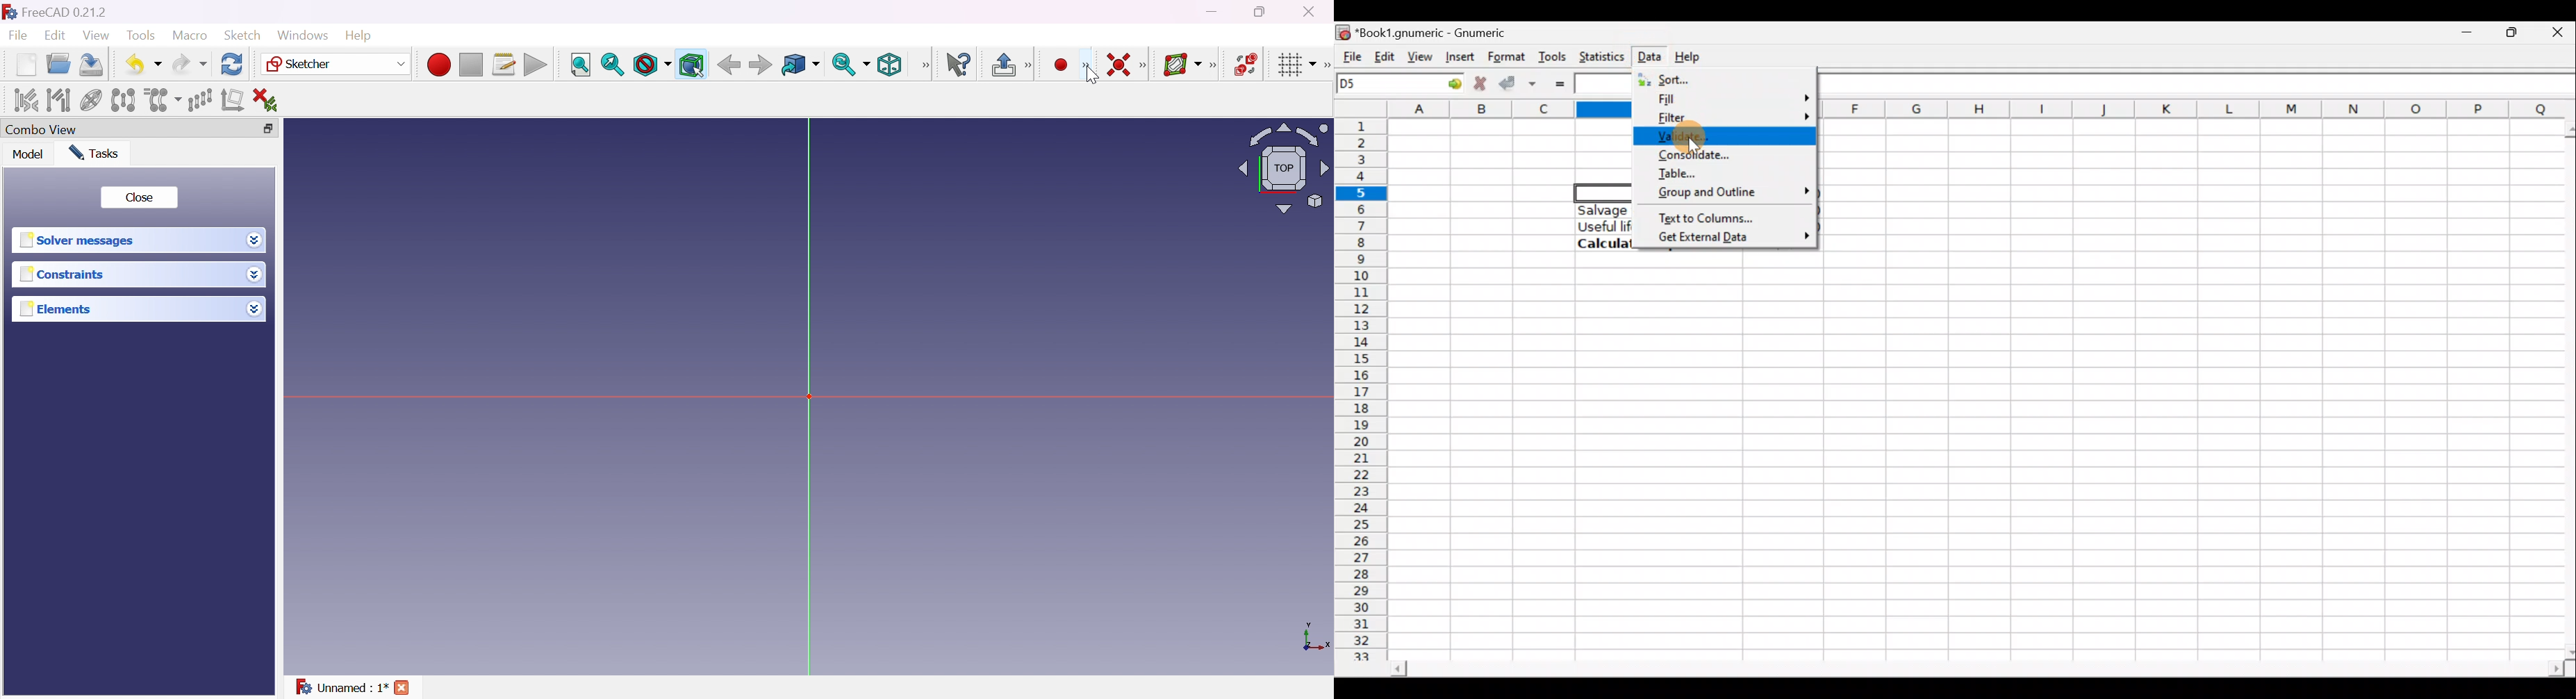 The width and height of the screenshot is (2576, 700). Describe the element at coordinates (361, 36) in the screenshot. I see `Help` at that location.